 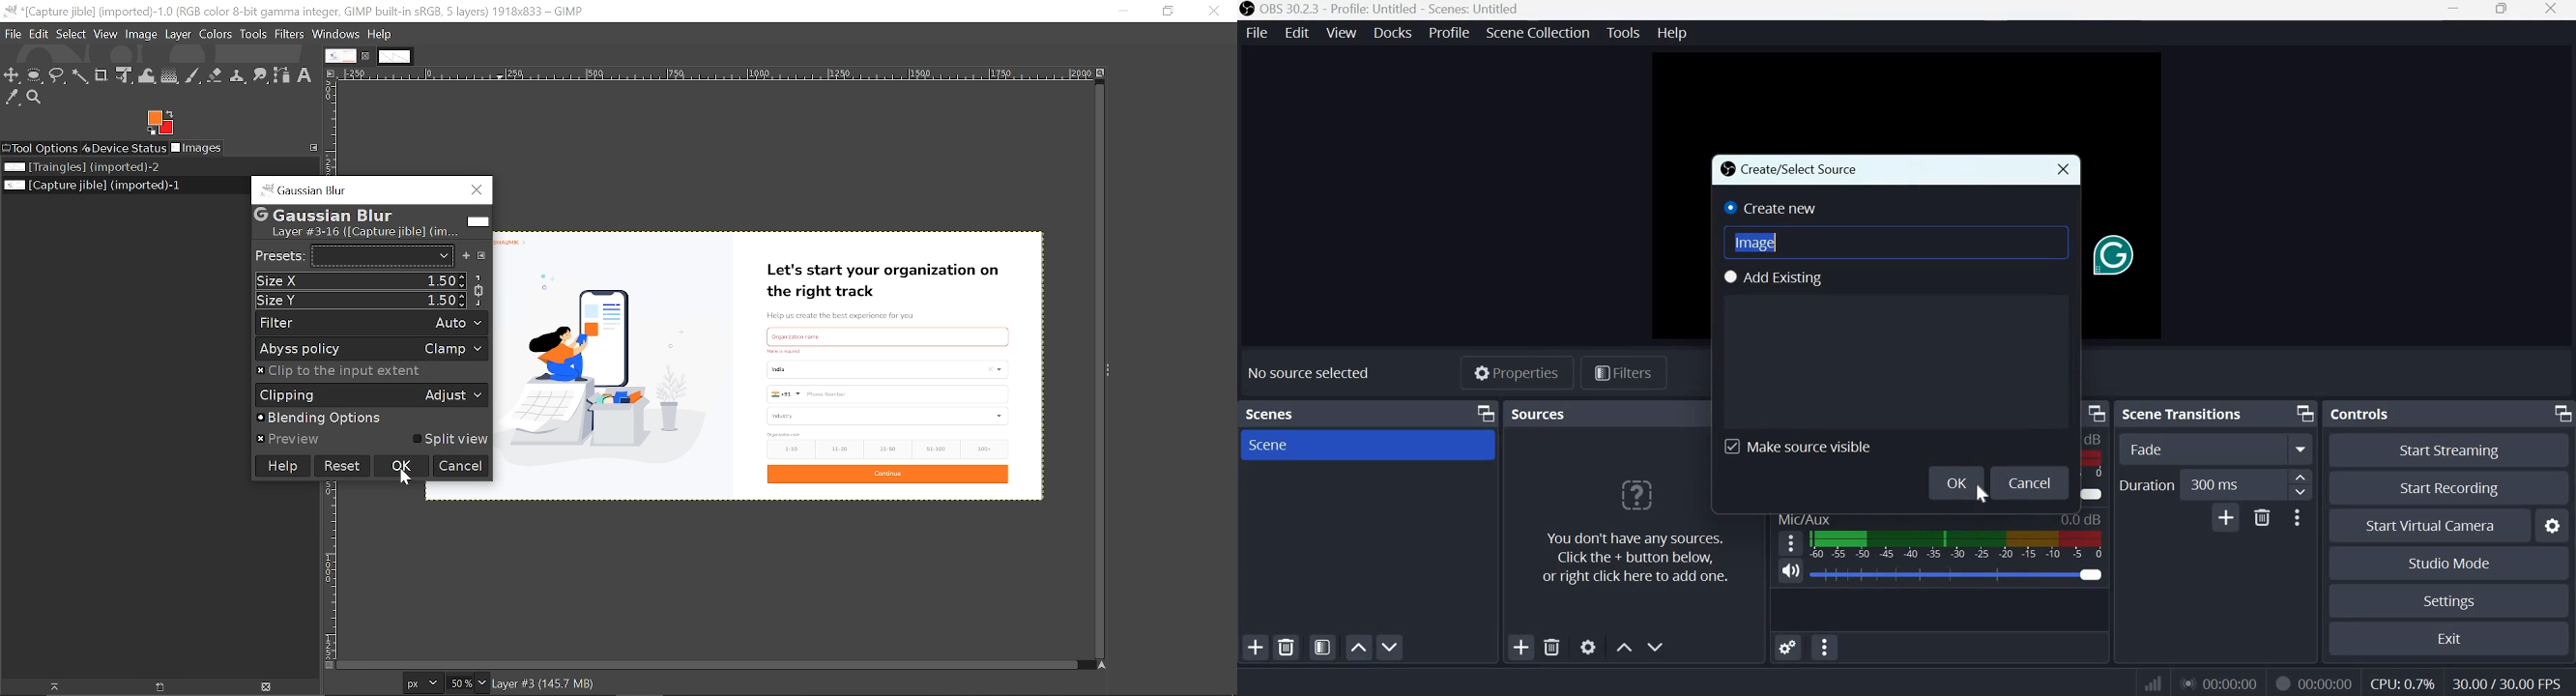 What do you see at coordinates (1553, 645) in the screenshot?
I see `Remove selected source(s)` at bounding box center [1553, 645].